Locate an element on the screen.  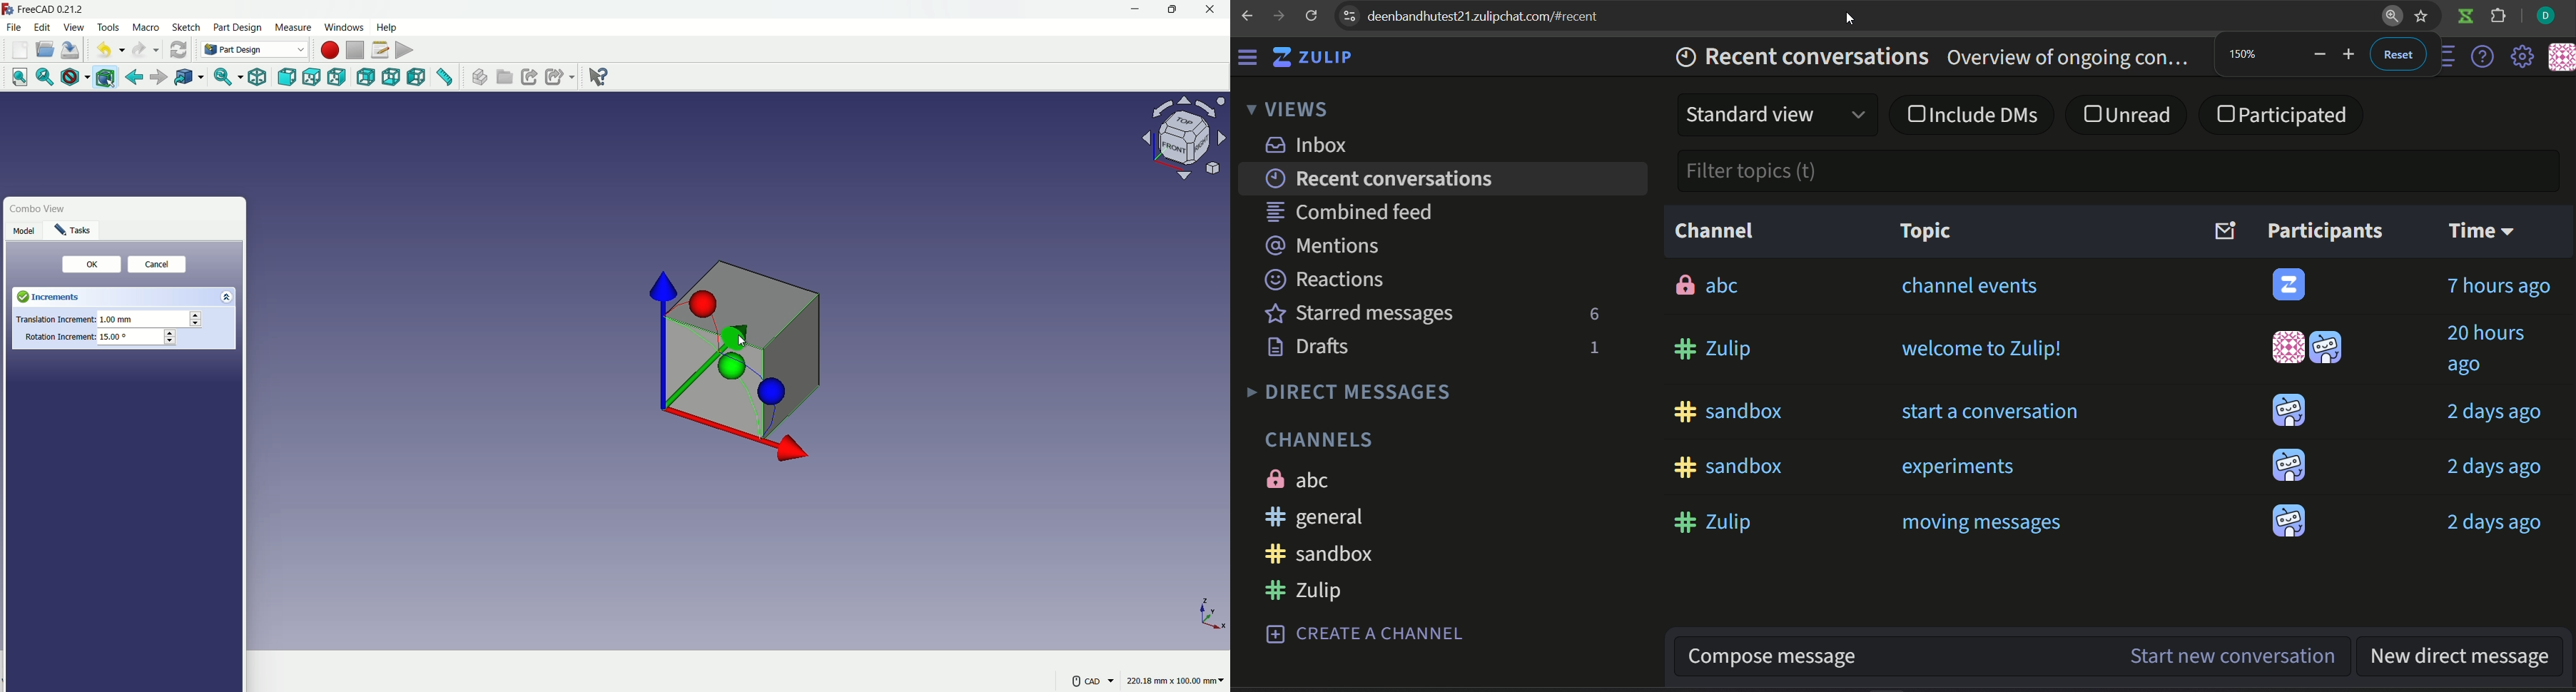
Rotation Increment: is located at coordinates (62, 338).